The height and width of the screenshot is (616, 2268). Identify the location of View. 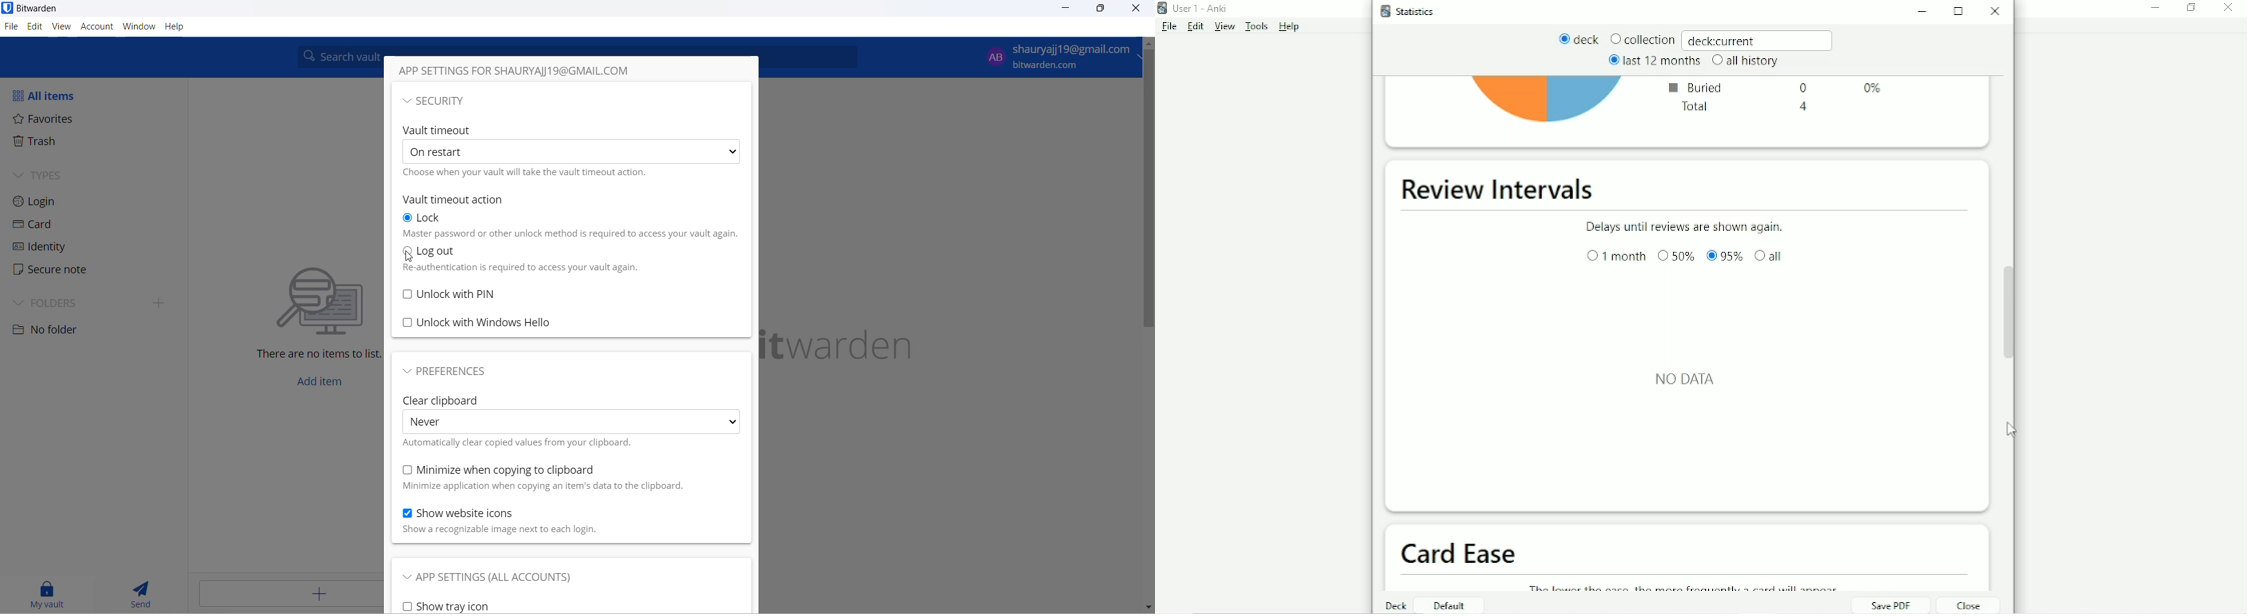
(1225, 27).